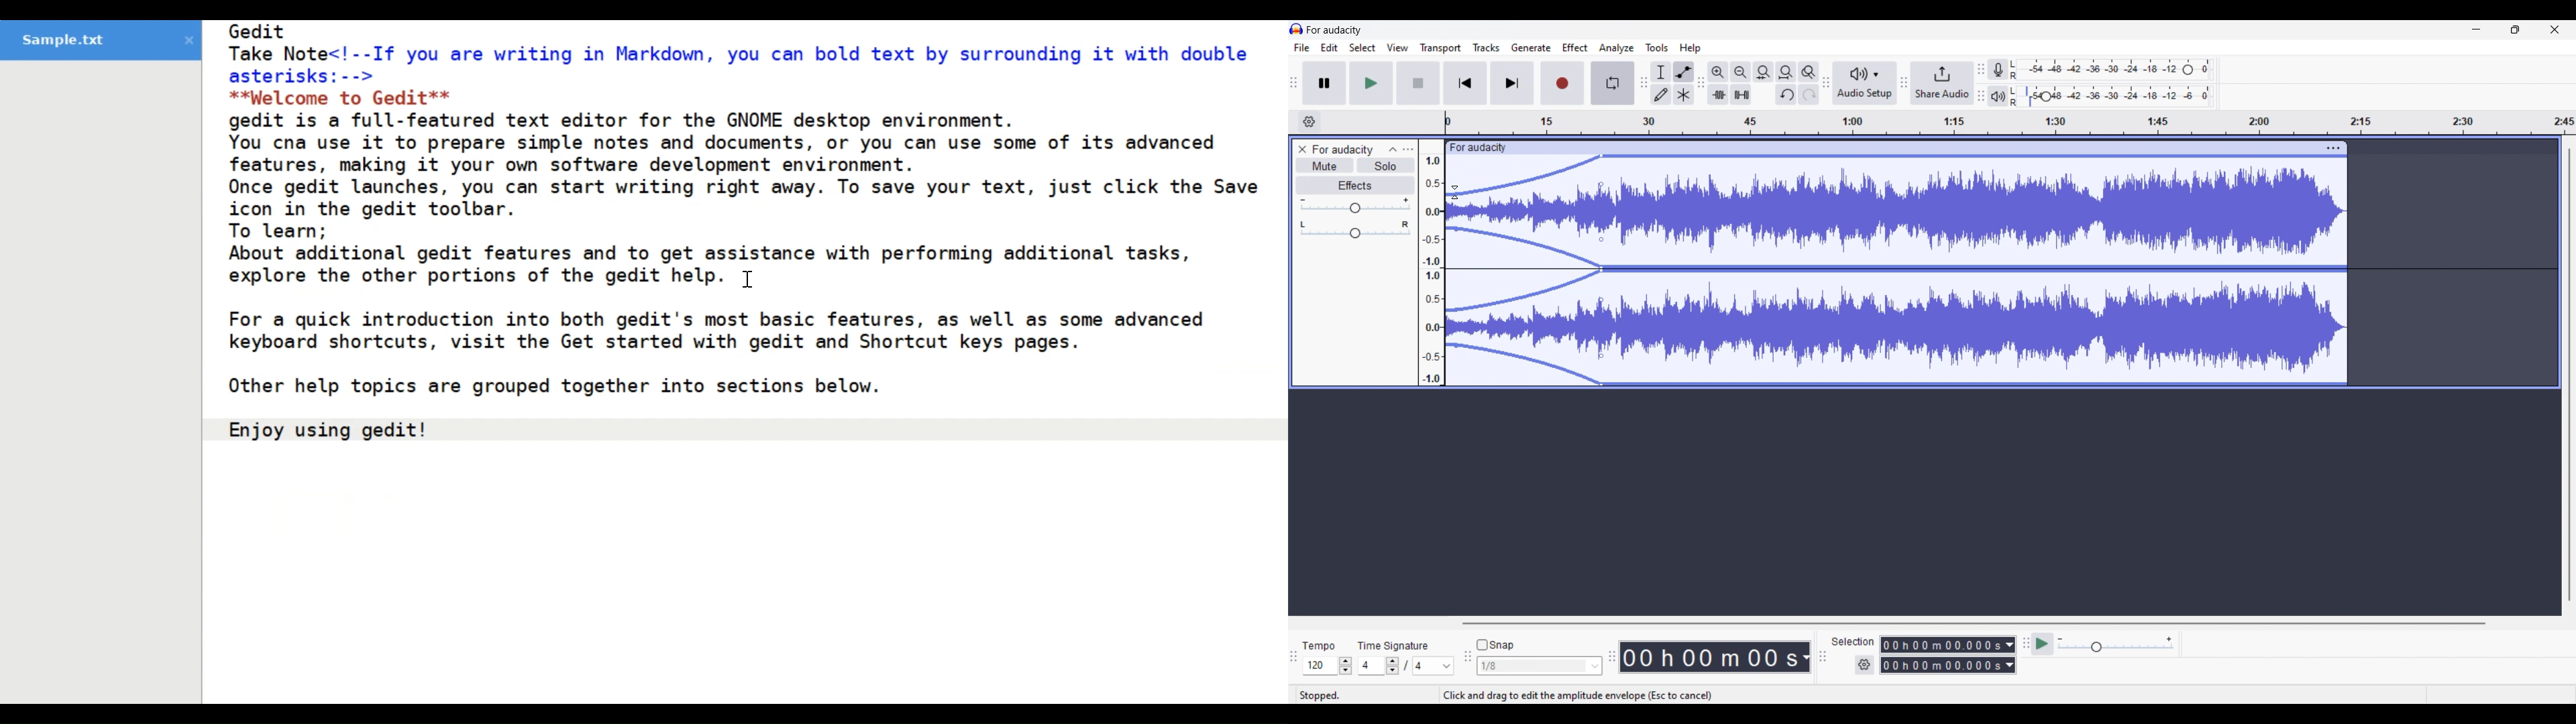 This screenshot has width=2576, height=728. Describe the element at coordinates (1325, 167) in the screenshot. I see `Mute` at that location.